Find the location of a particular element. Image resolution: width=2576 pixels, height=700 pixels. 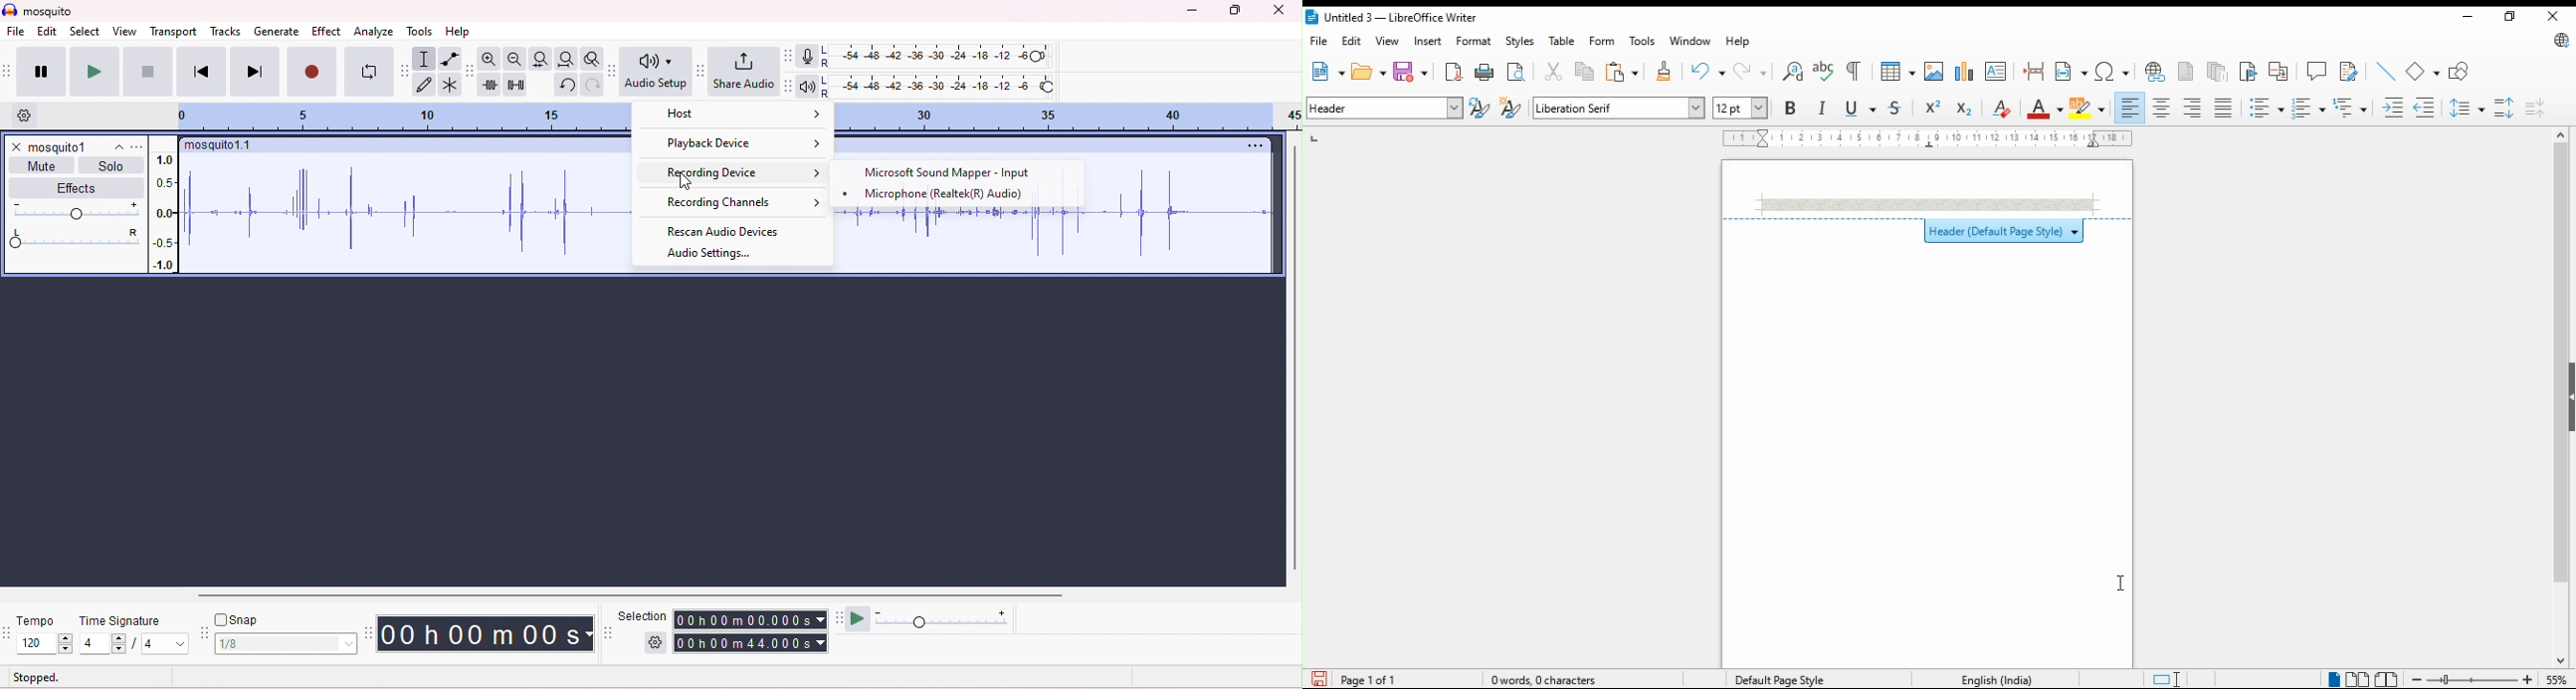

time is located at coordinates (484, 634).